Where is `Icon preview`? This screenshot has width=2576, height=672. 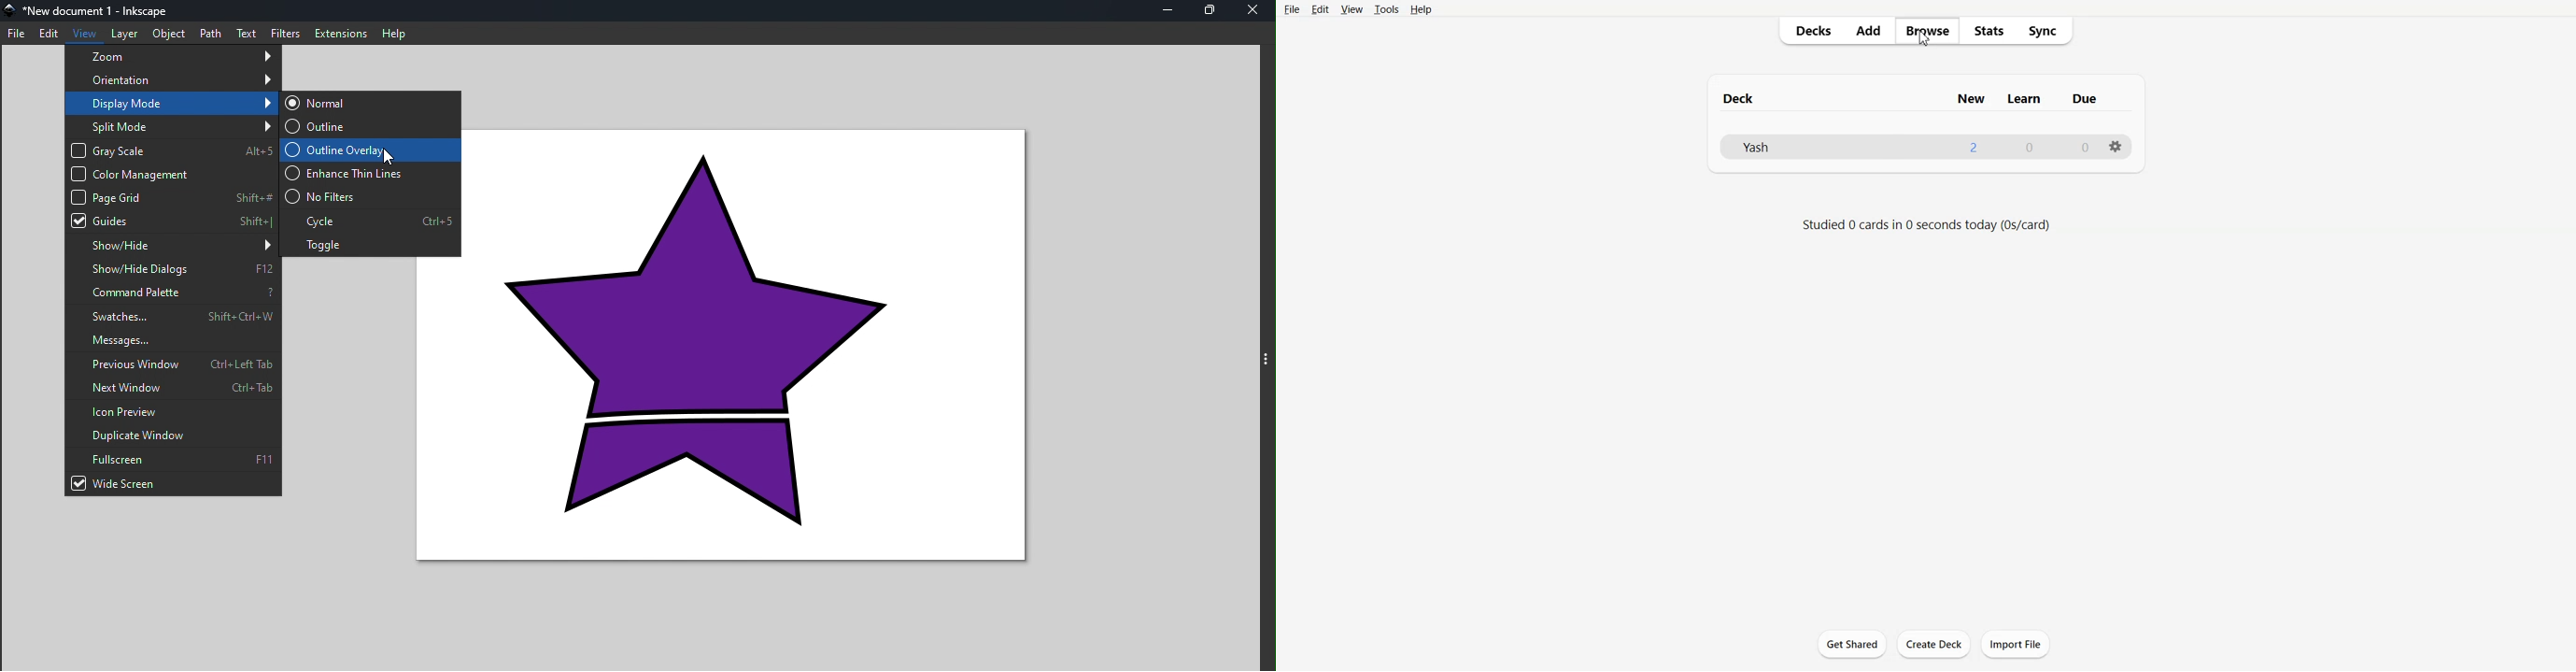
Icon preview is located at coordinates (172, 410).